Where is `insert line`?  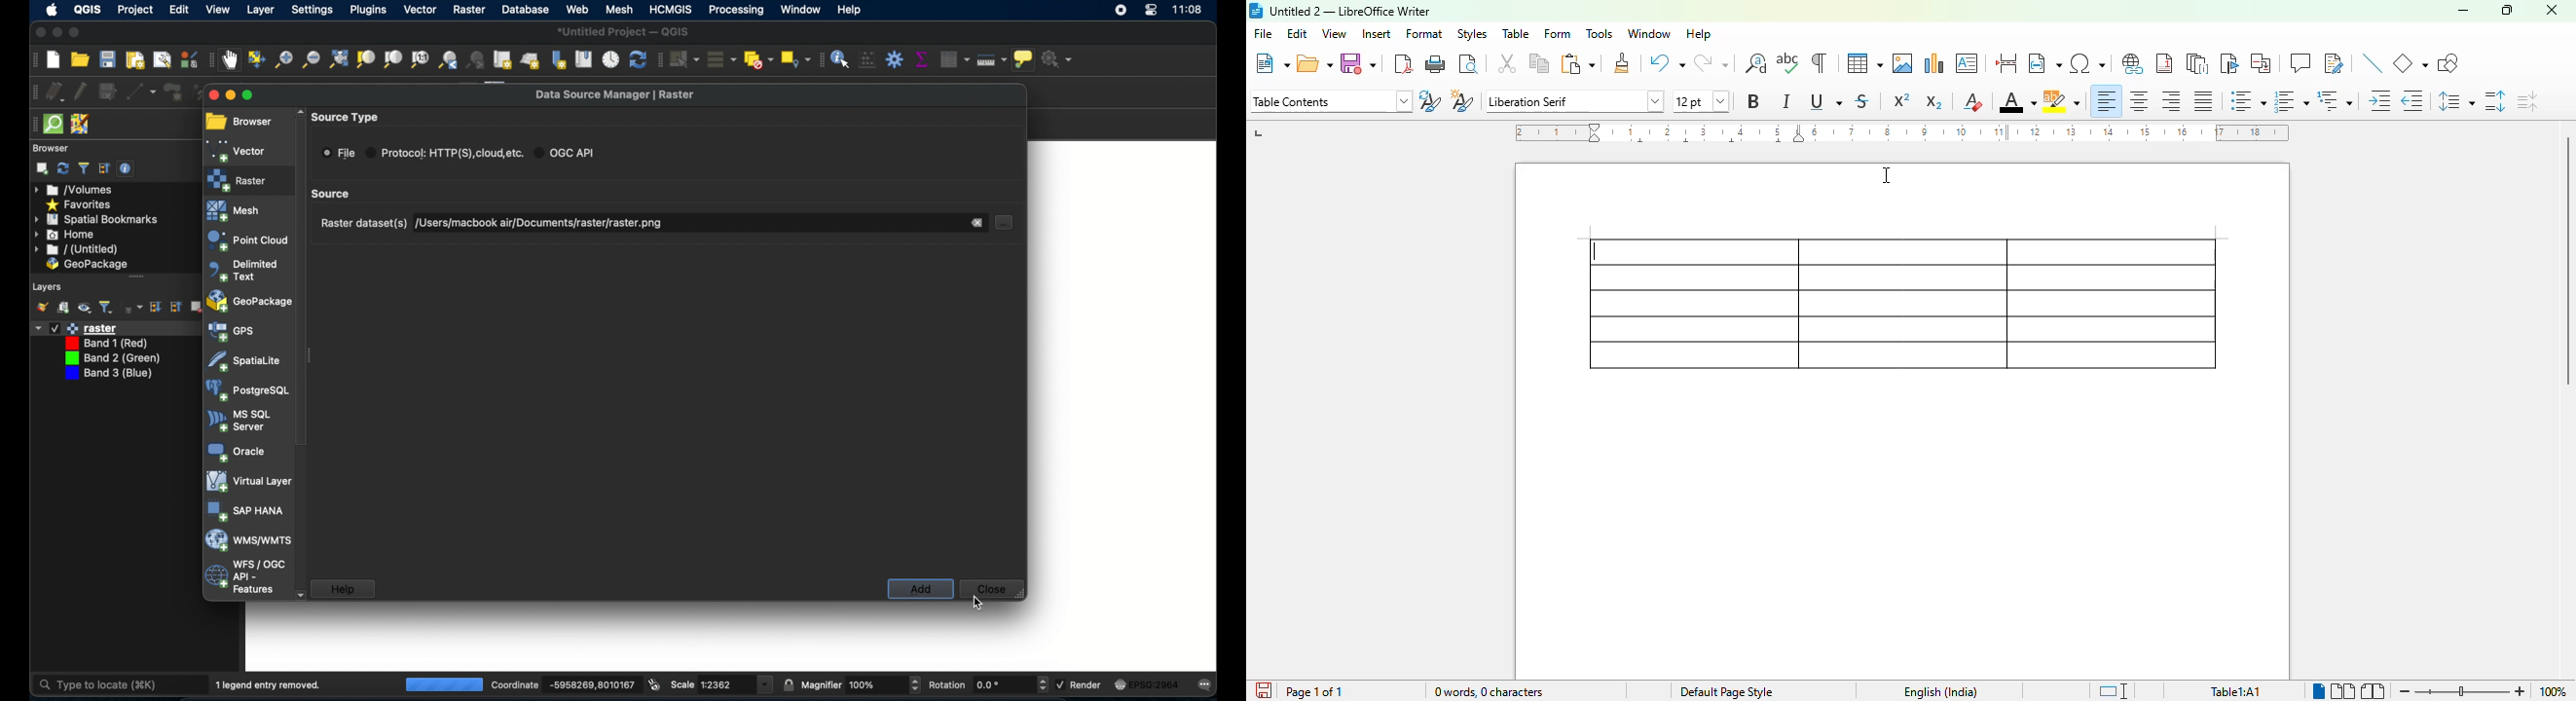 insert line is located at coordinates (2374, 62).